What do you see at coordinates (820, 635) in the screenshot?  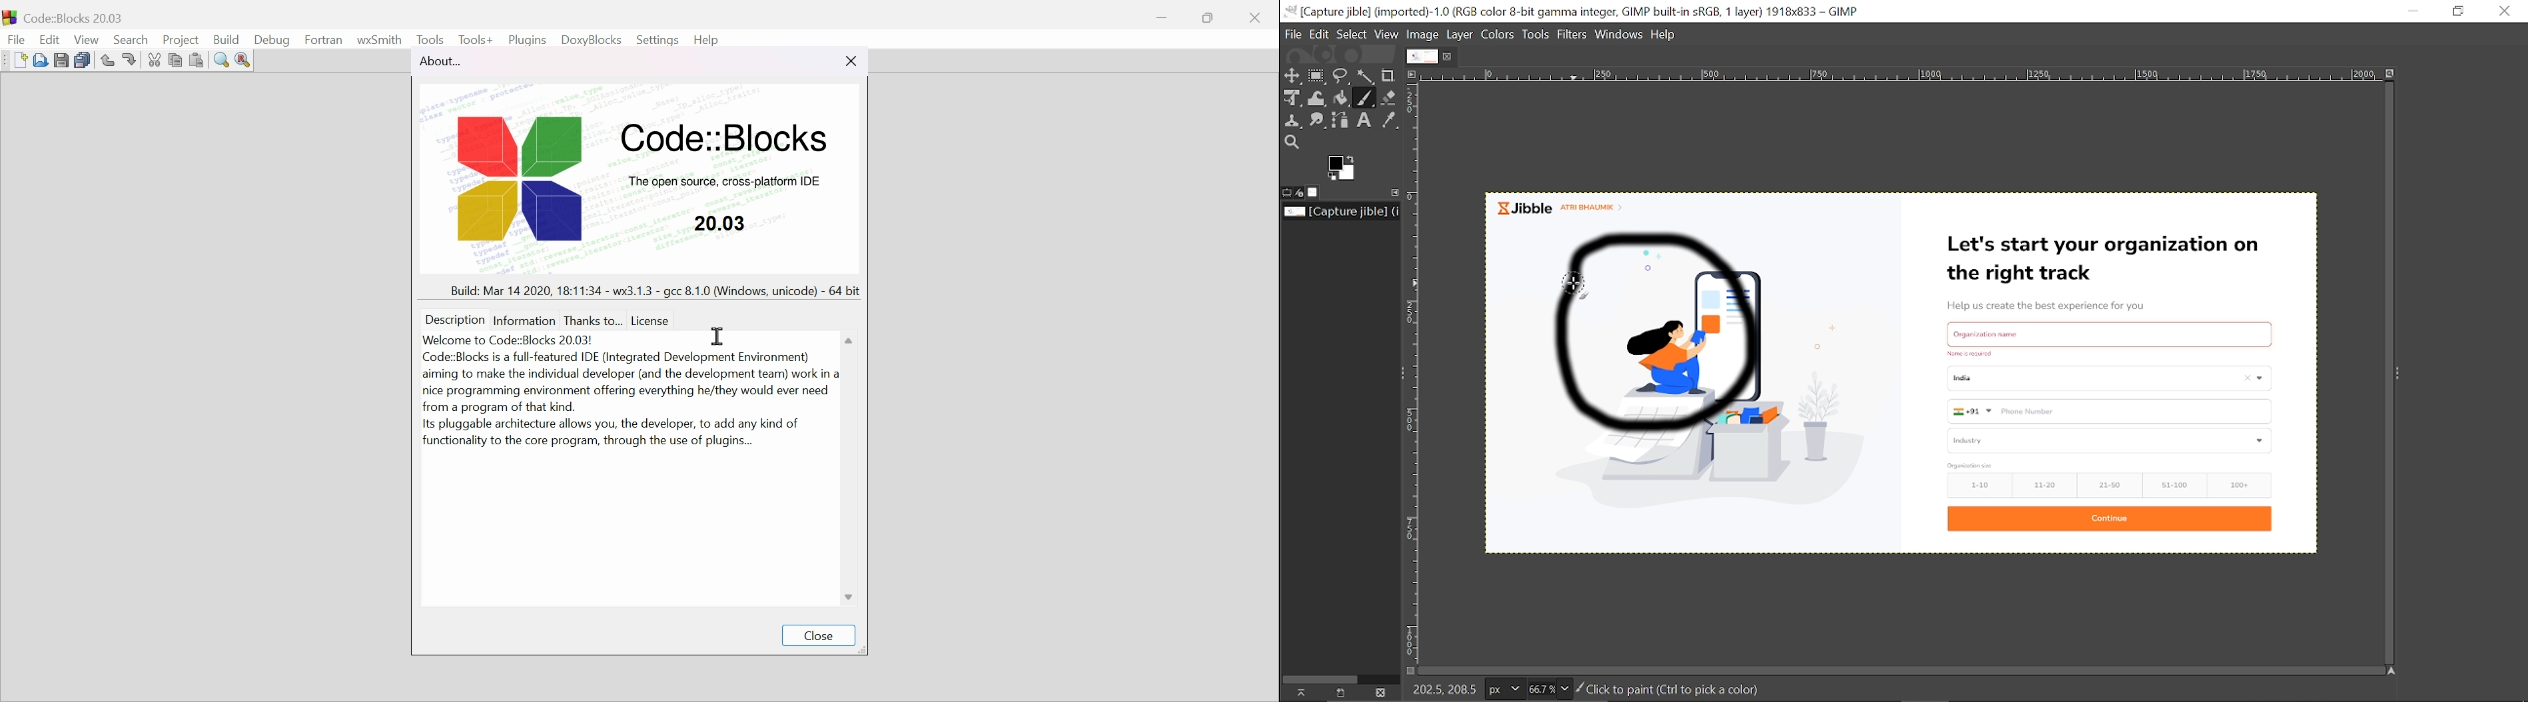 I see `Close` at bounding box center [820, 635].